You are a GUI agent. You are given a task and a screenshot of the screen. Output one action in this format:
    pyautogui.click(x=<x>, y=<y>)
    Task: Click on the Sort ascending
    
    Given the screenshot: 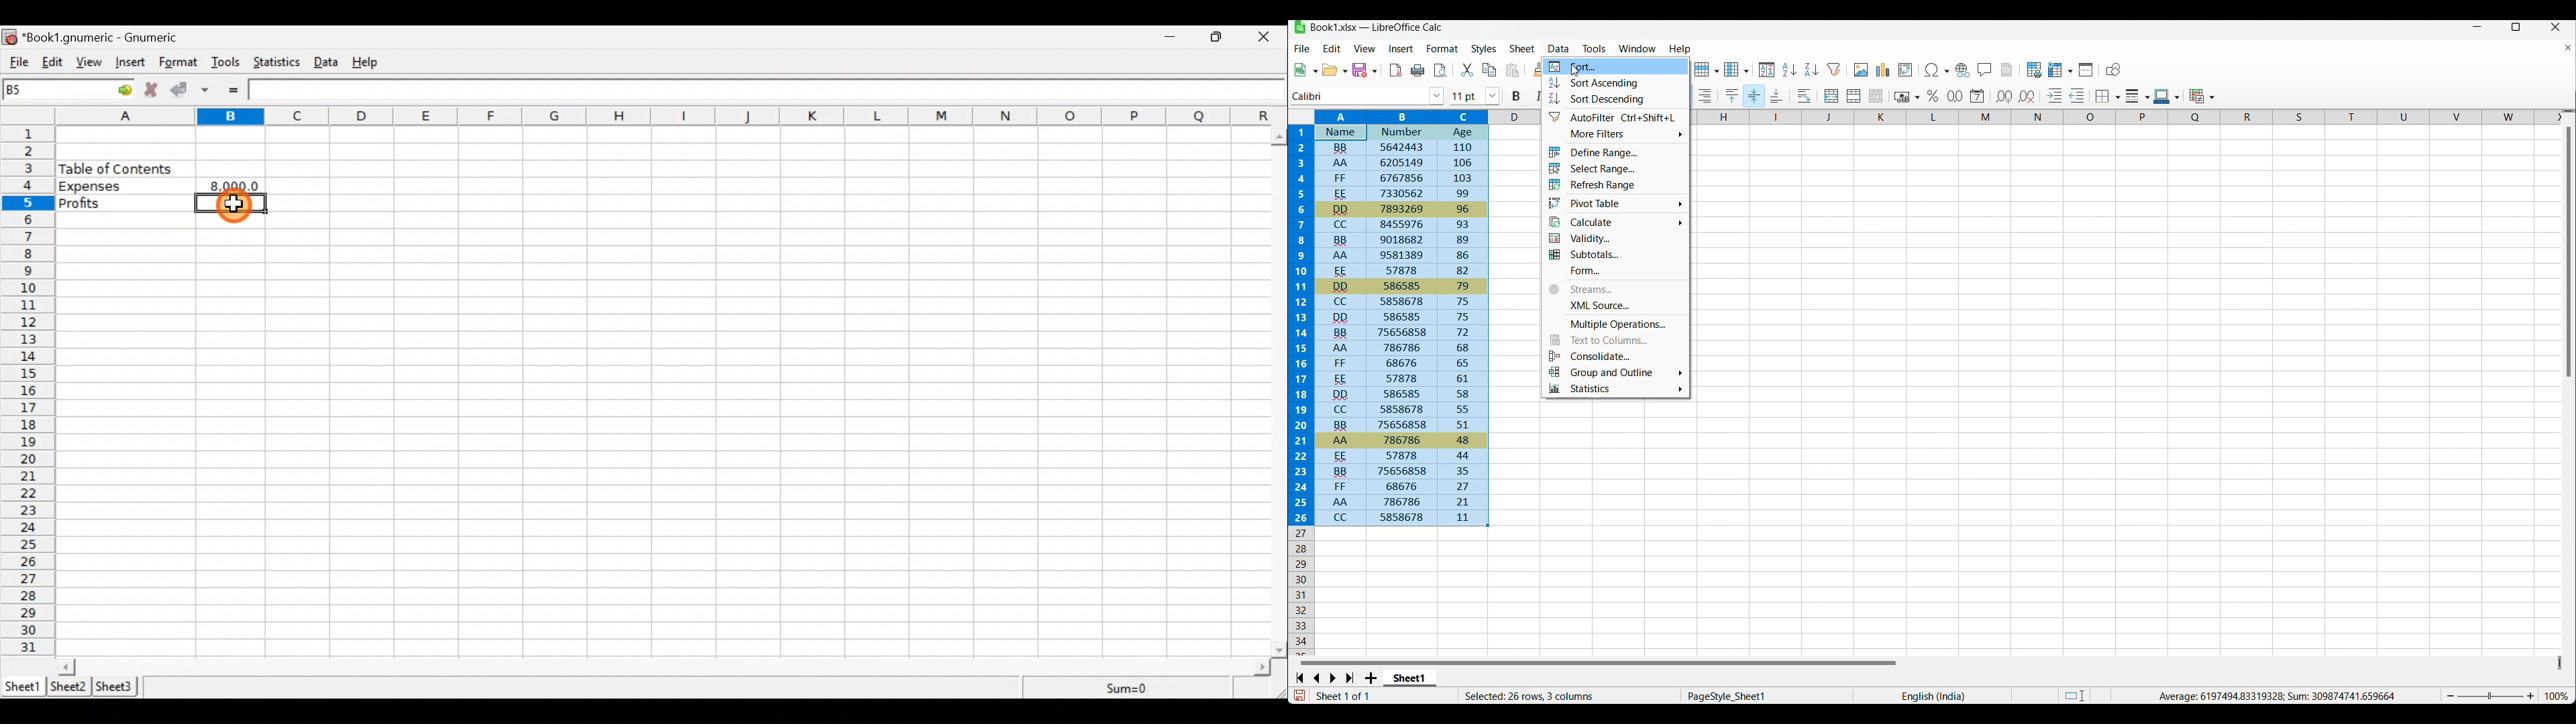 What is the action you would take?
    pyautogui.click(x=1812, y=70)
    